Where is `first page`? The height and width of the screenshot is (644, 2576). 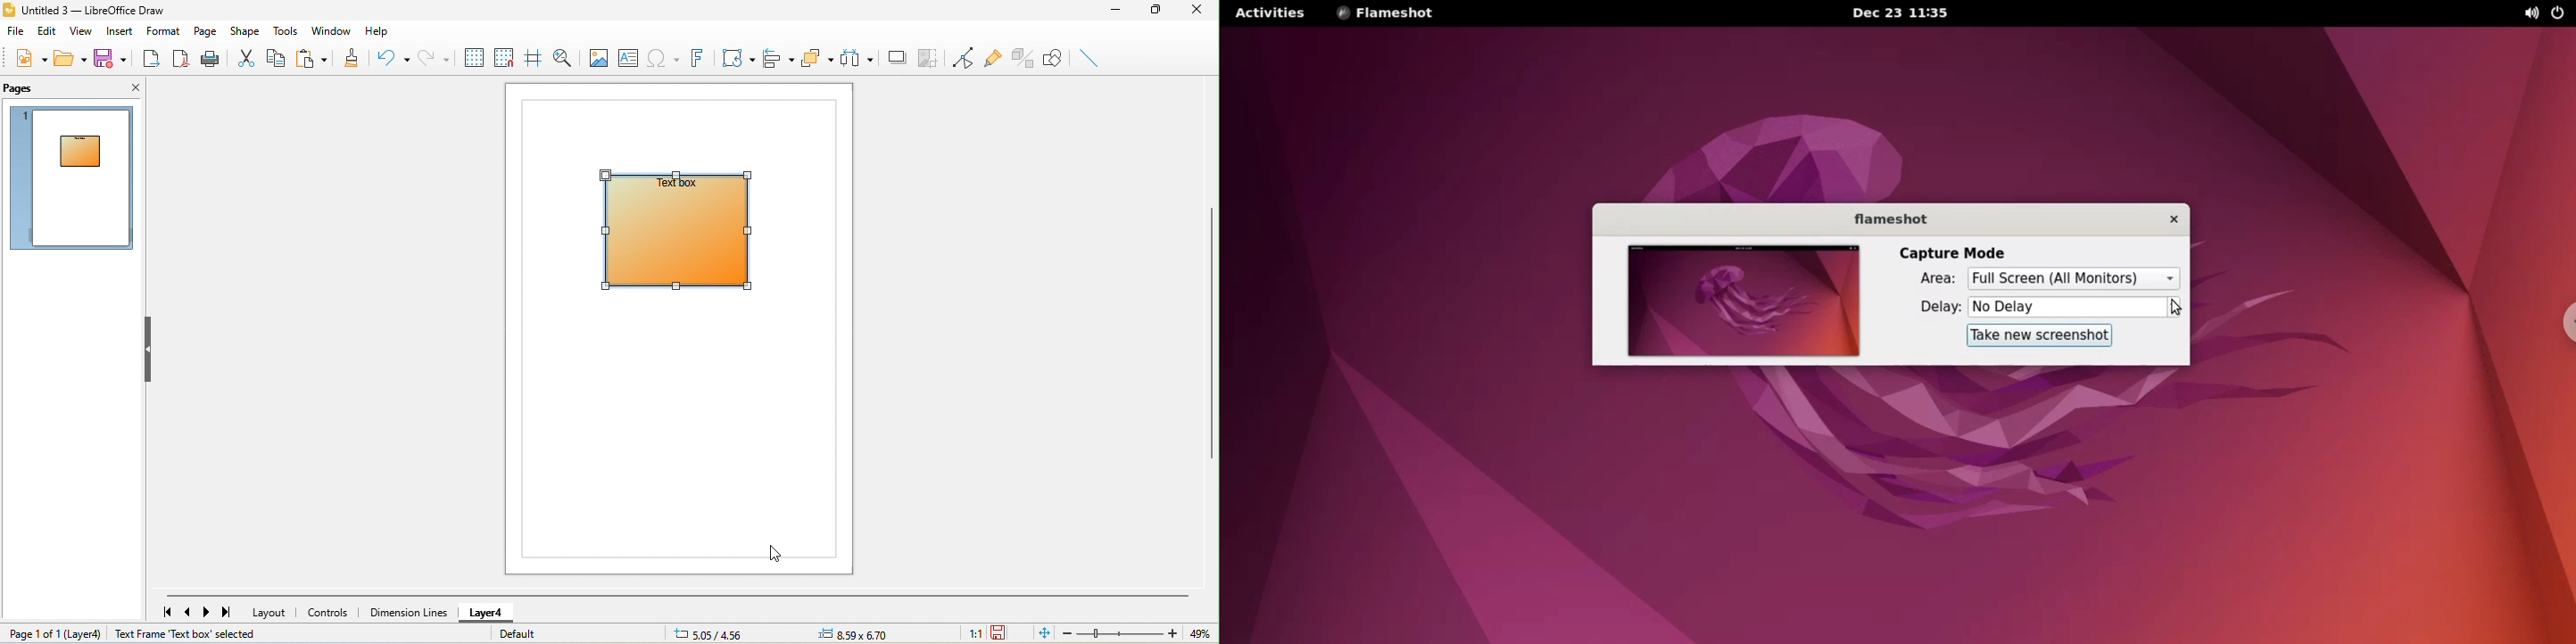
first page is located at coordinates (165, 611).